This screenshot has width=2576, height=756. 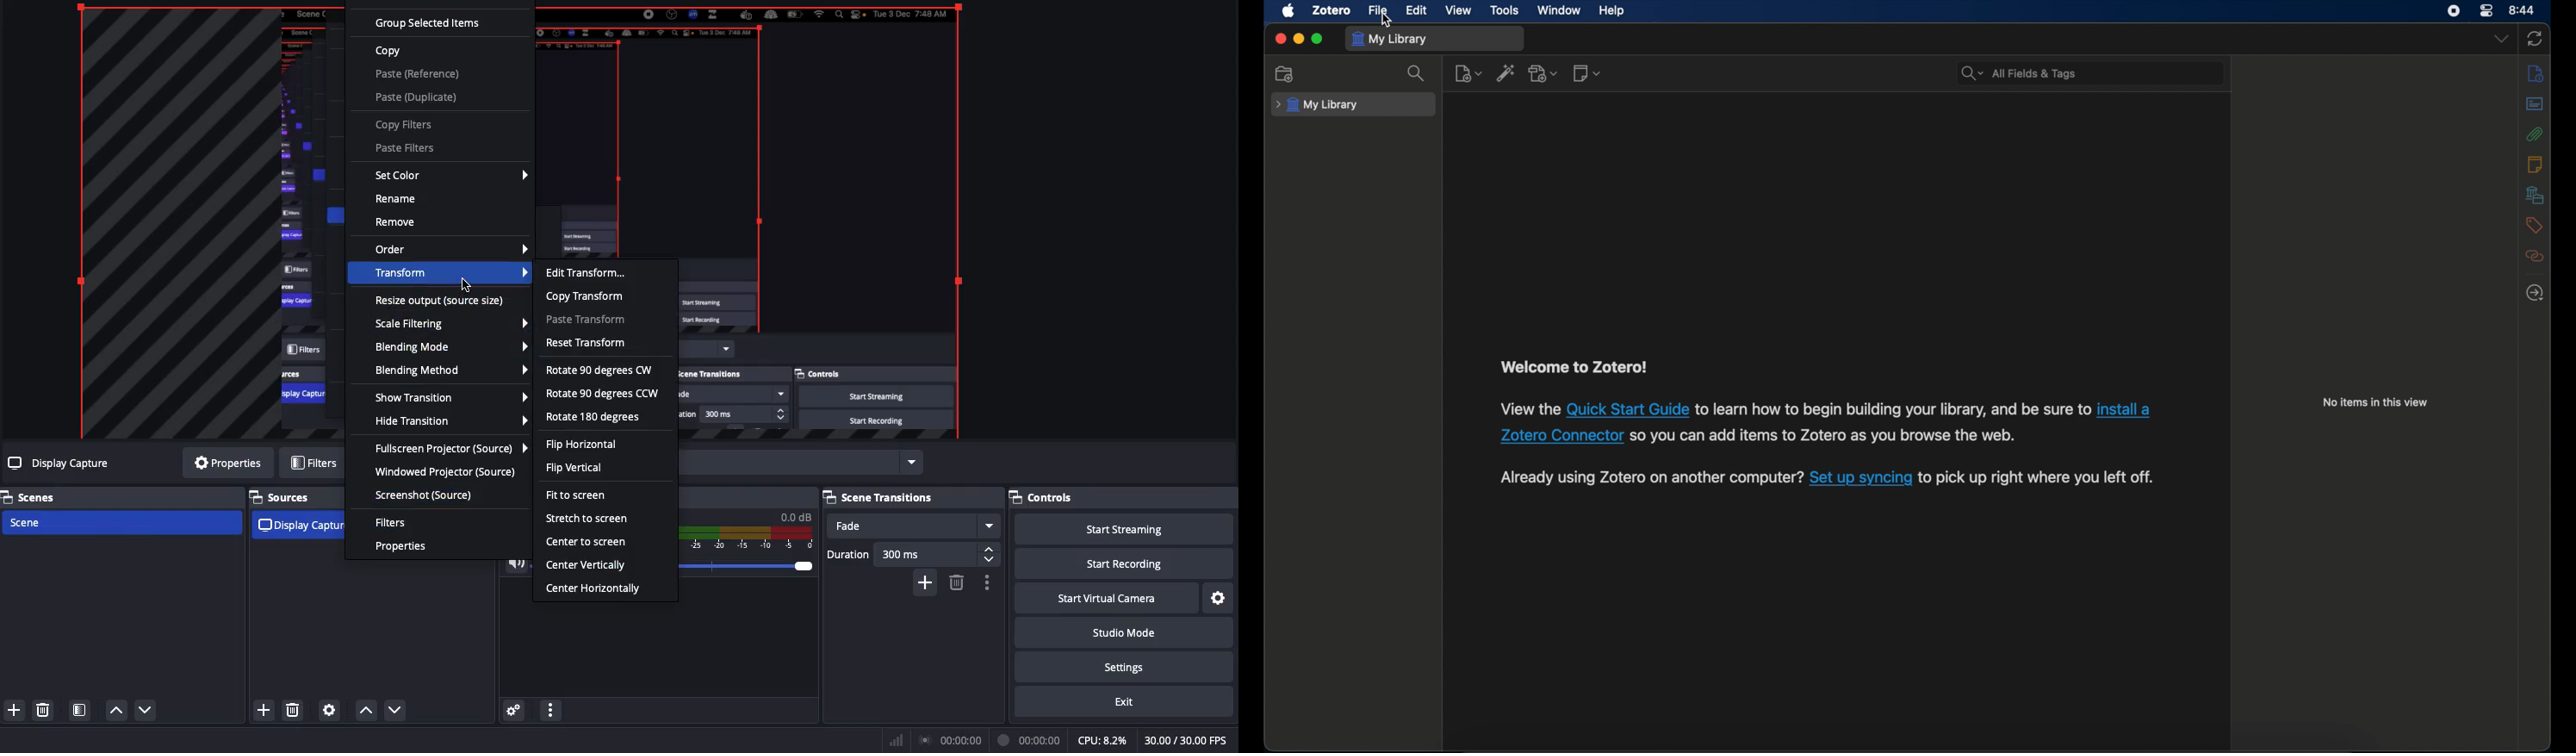 I want to click on Copy filters, so click(x=404, y=125).